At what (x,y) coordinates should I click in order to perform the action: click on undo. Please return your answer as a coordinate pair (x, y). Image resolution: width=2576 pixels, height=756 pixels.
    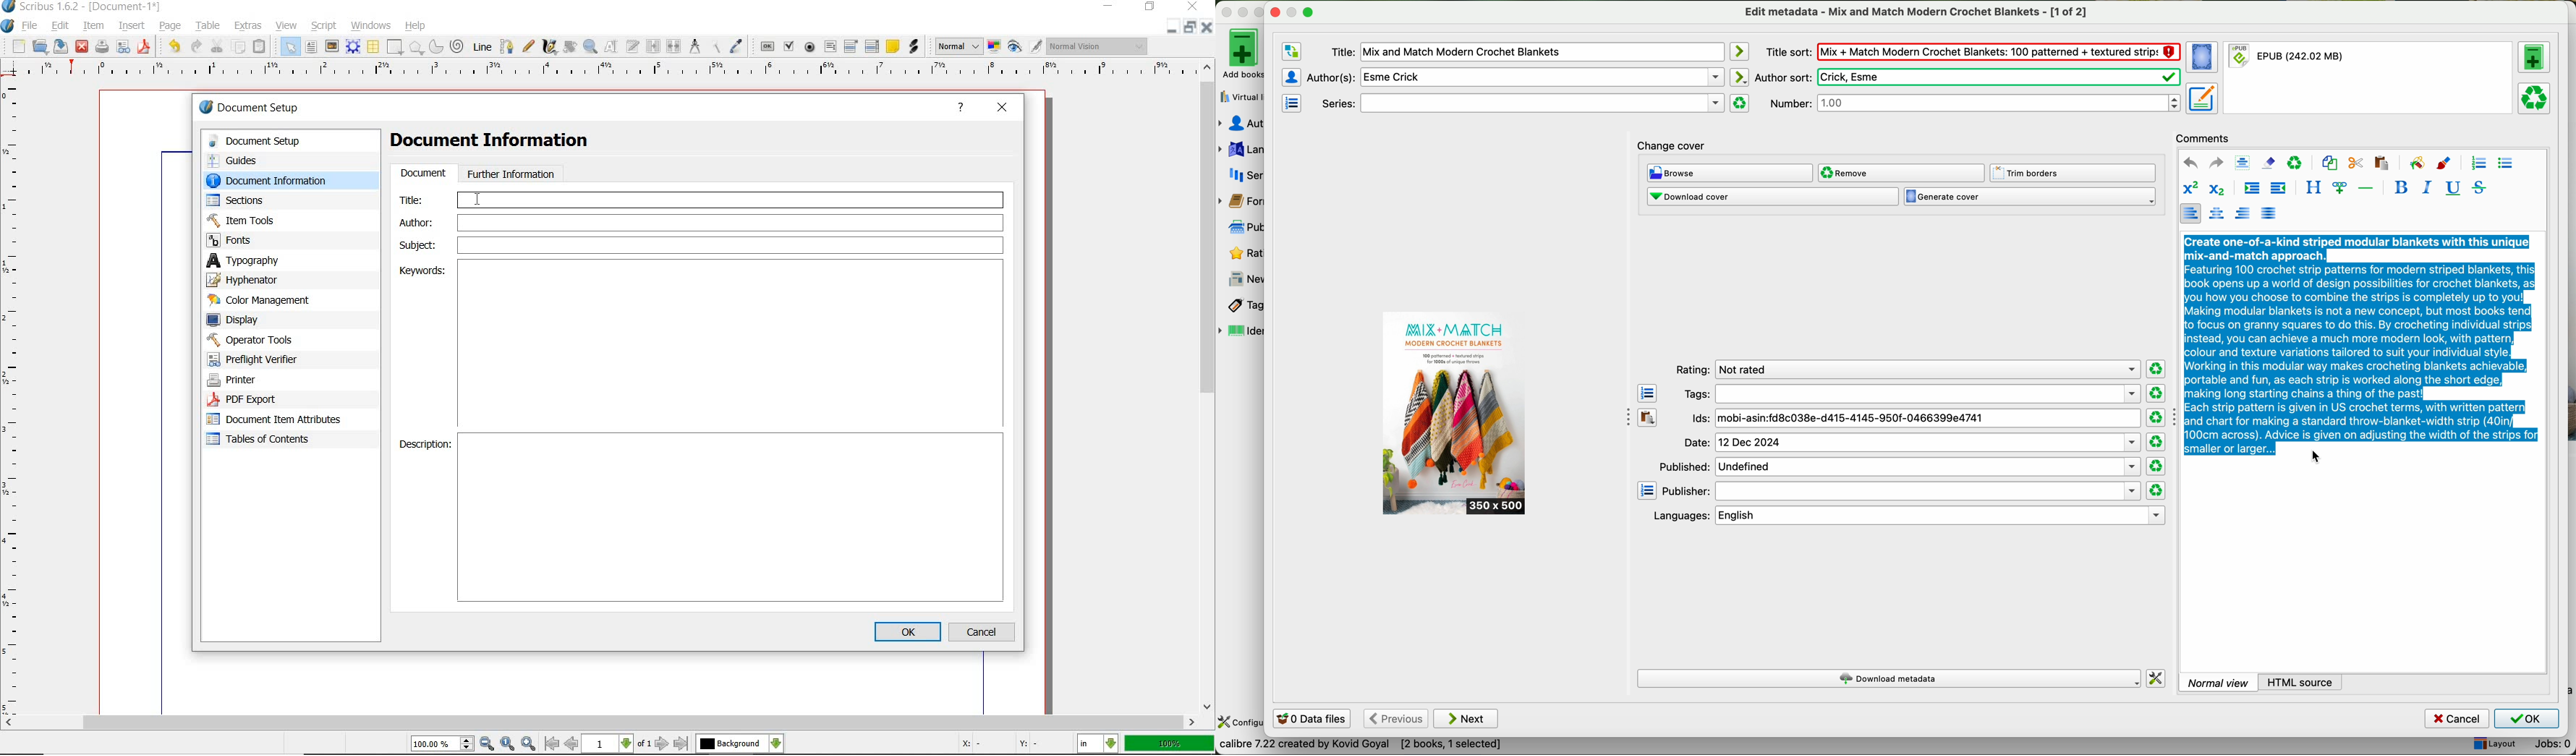
    Looking at the image, I should click on (174, 48).